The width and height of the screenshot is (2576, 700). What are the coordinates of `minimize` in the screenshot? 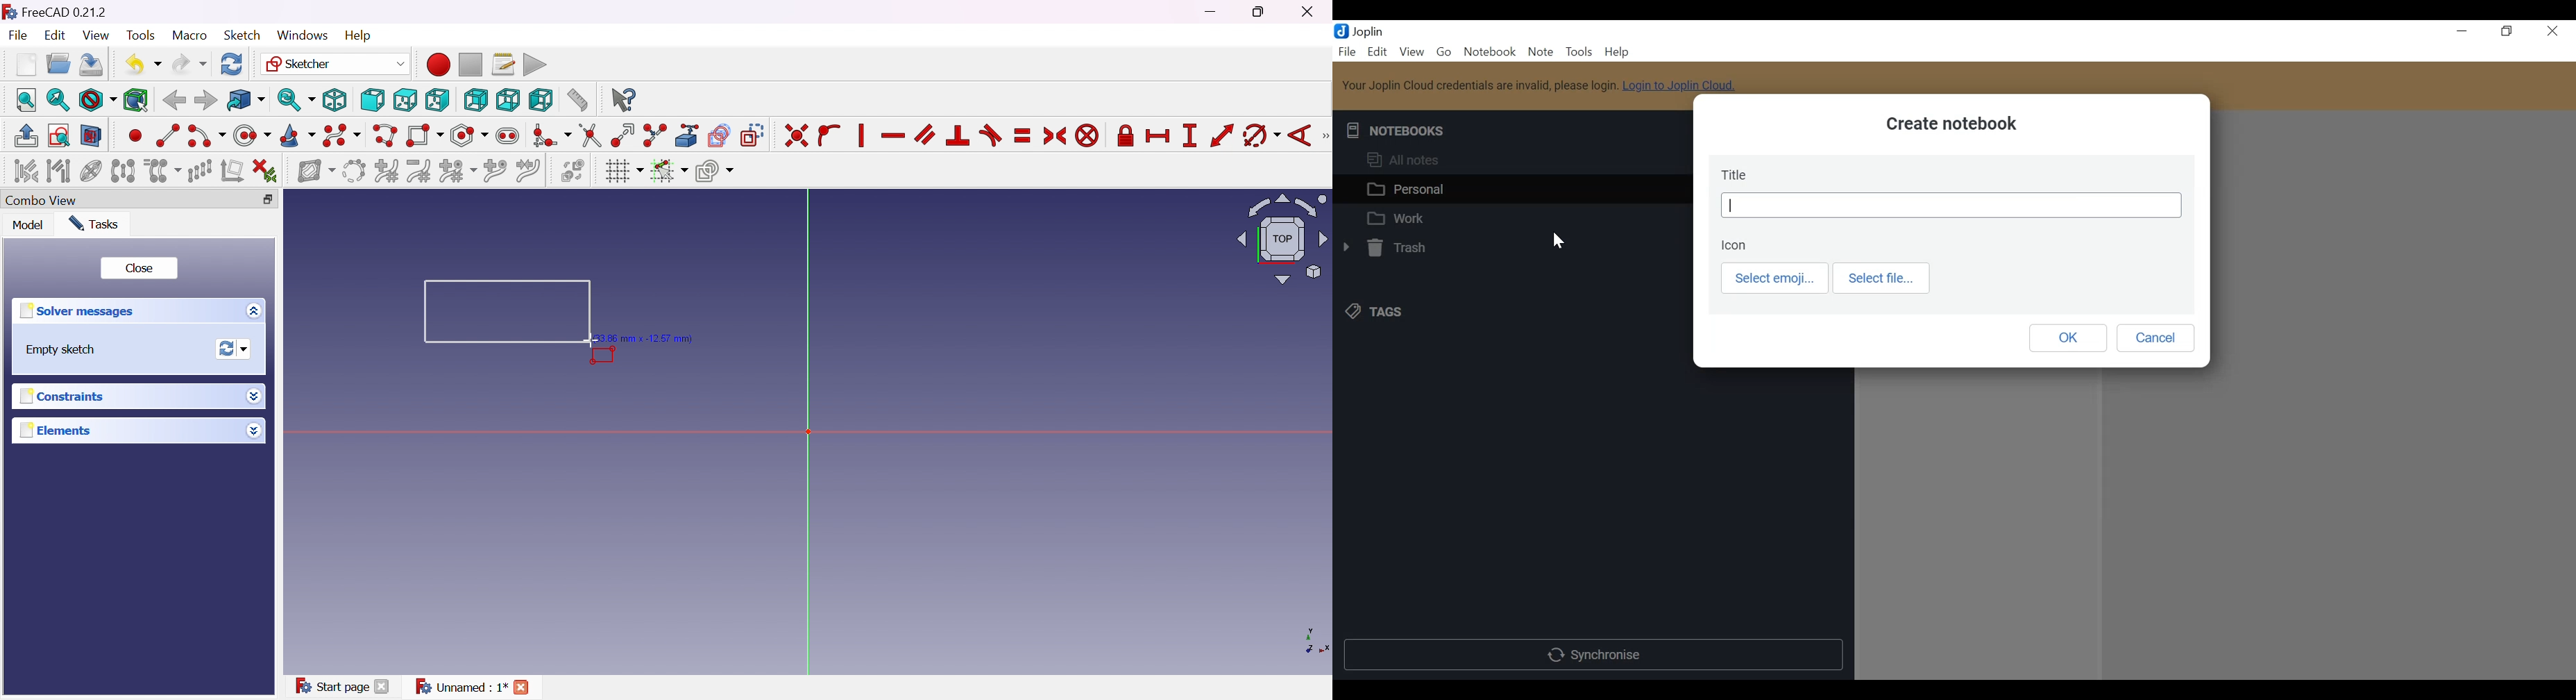 It's located at (2459, 31).